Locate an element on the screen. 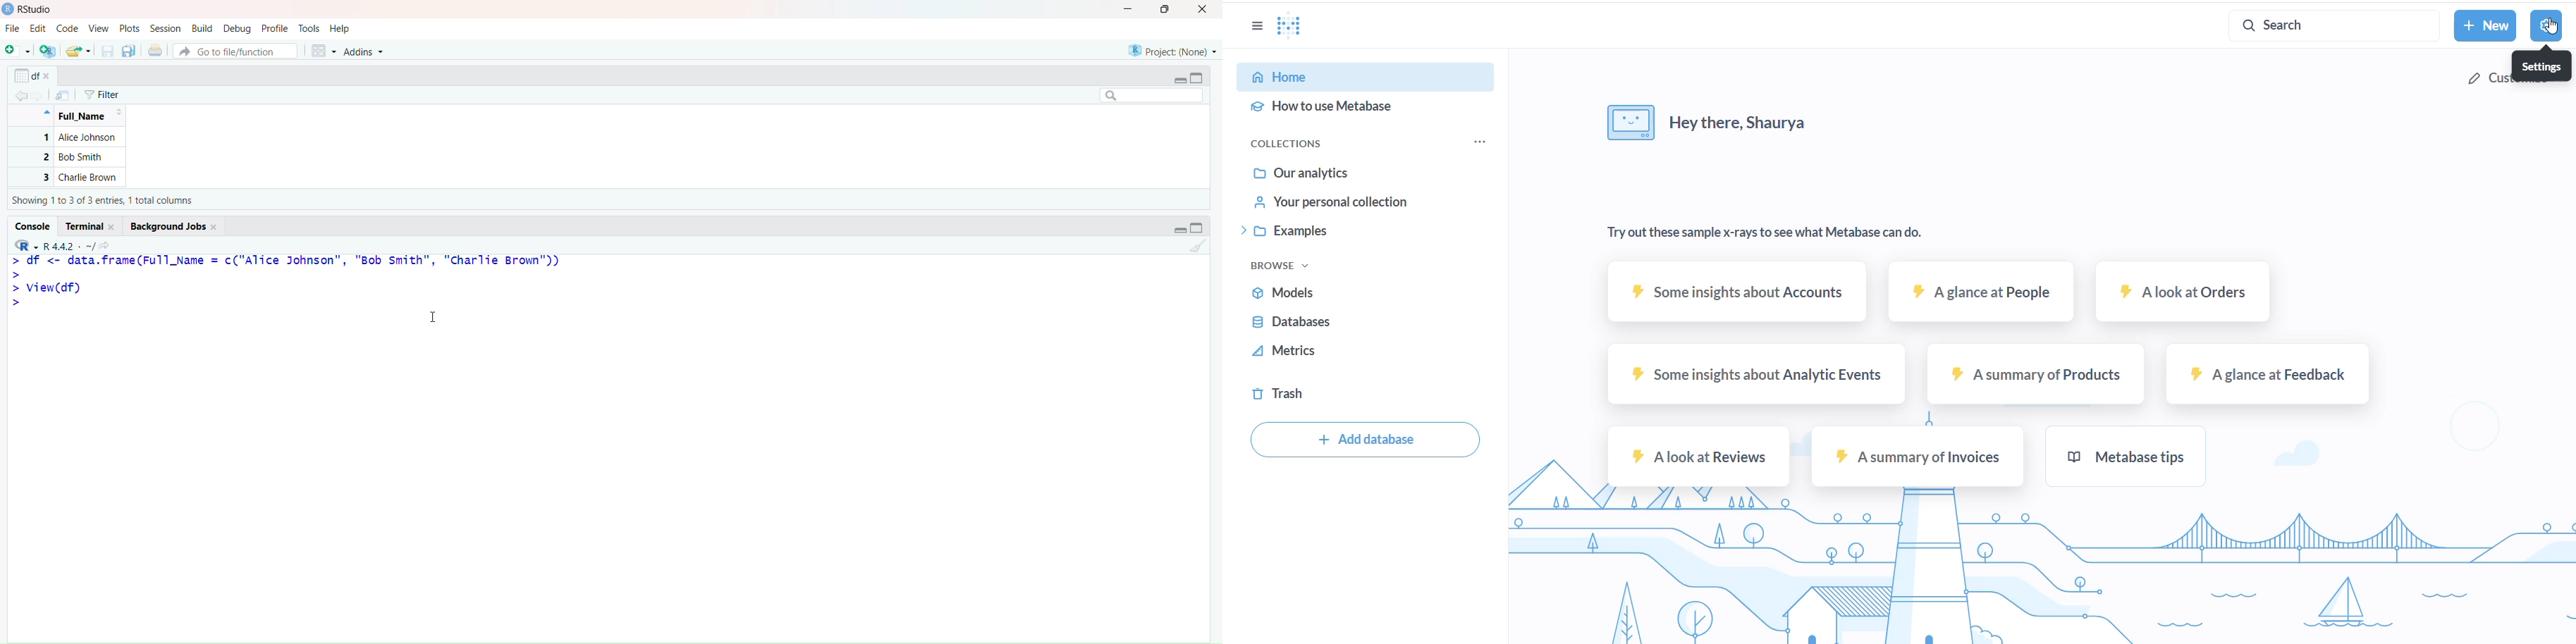  A summary of products is located at coordinates (2033, 377).